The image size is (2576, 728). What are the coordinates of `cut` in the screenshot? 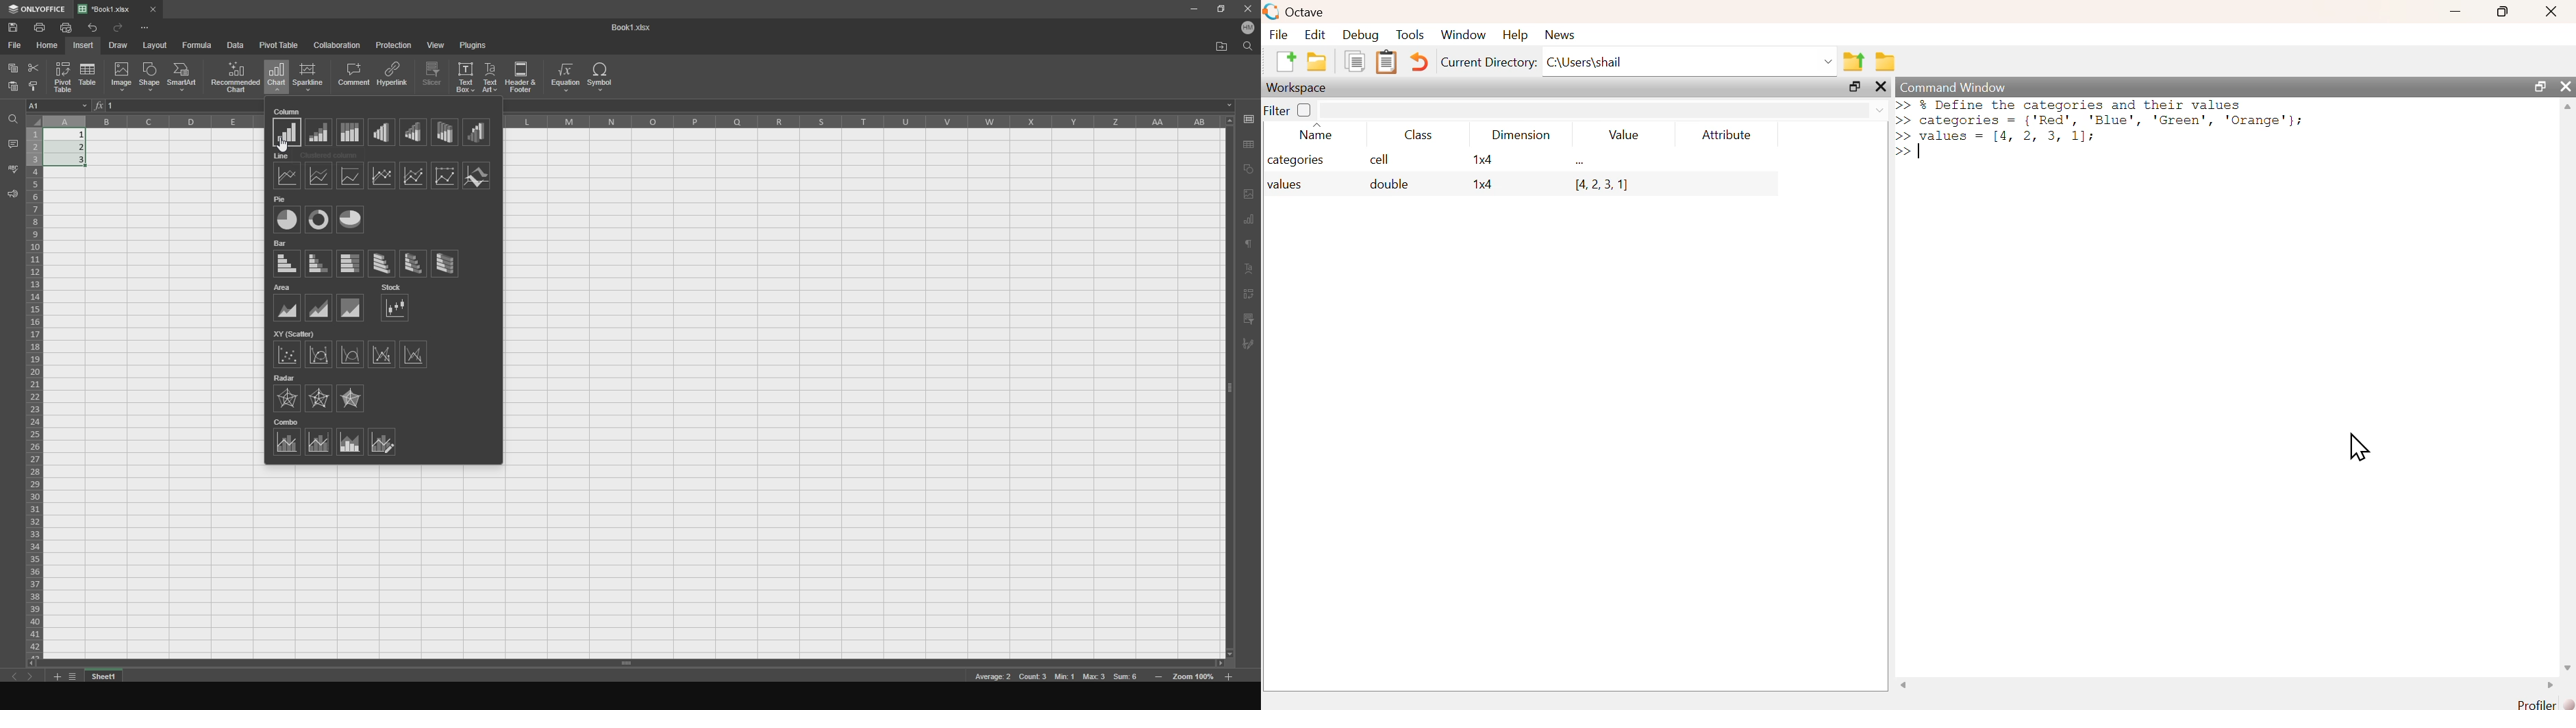 It's located at (35, 66).